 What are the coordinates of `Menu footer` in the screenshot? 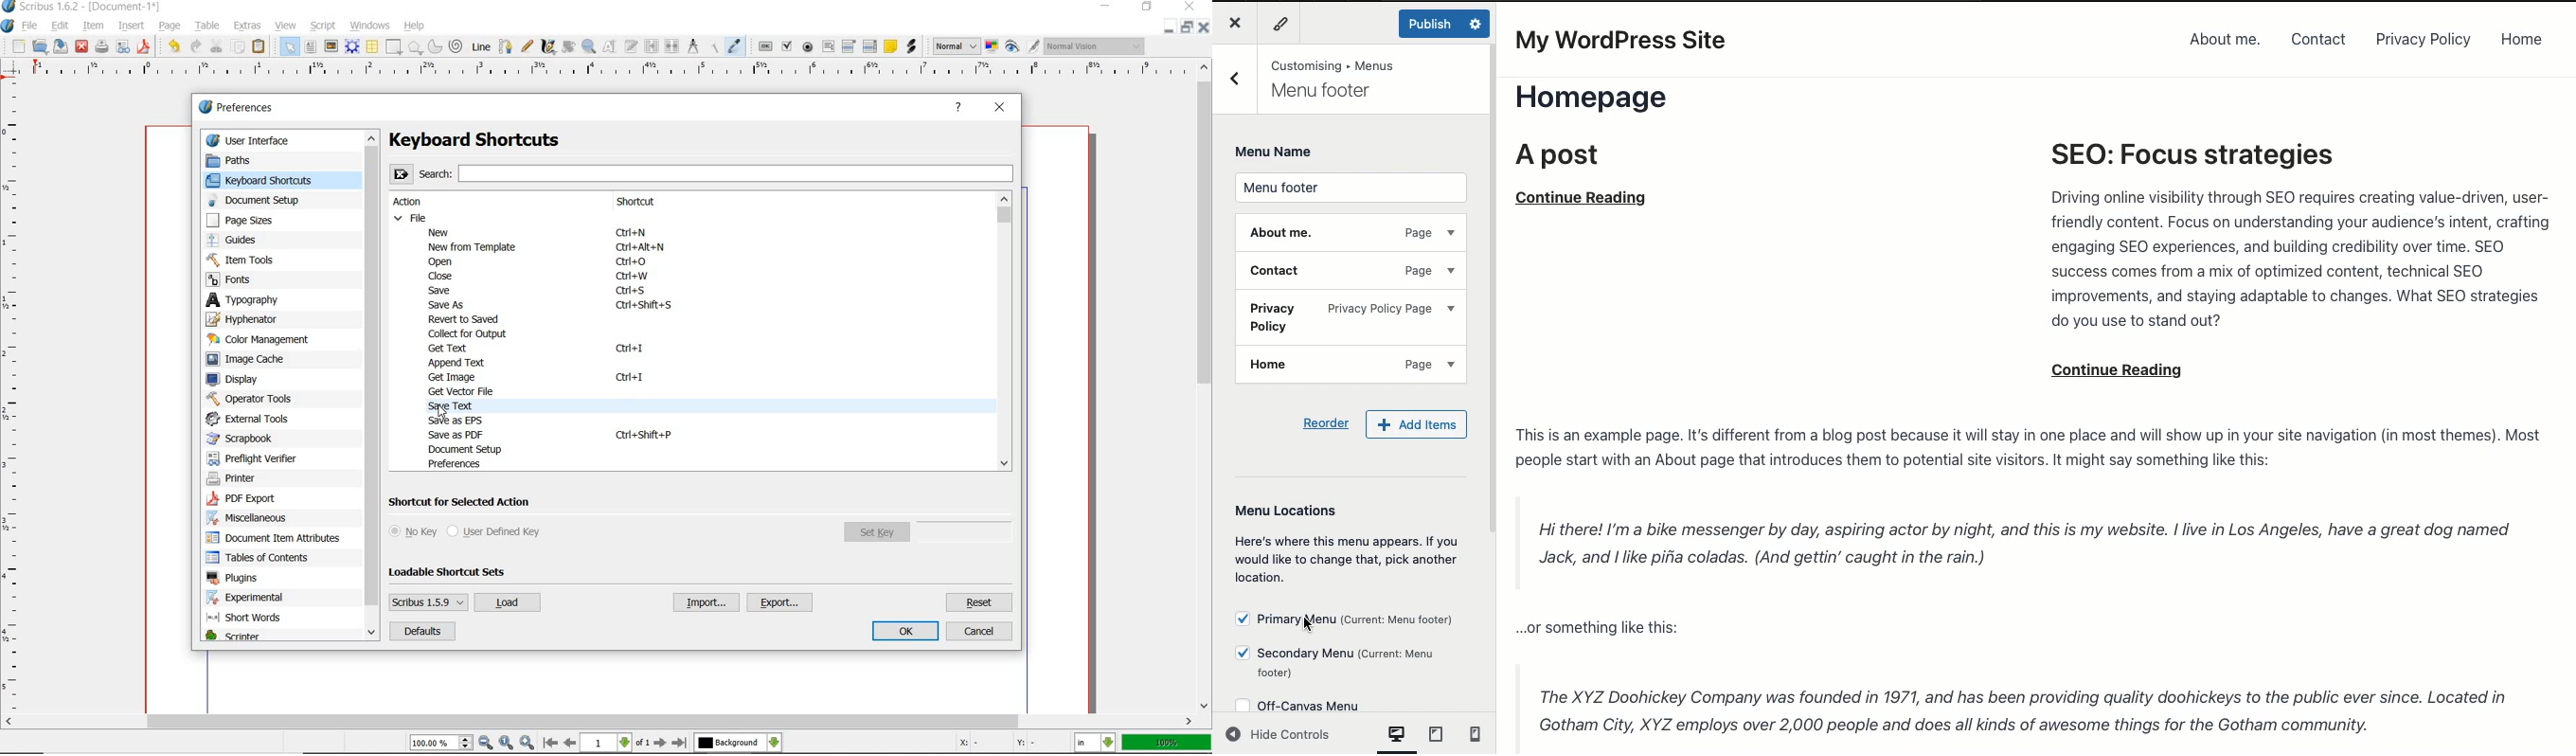 It's located at (1351, 188).